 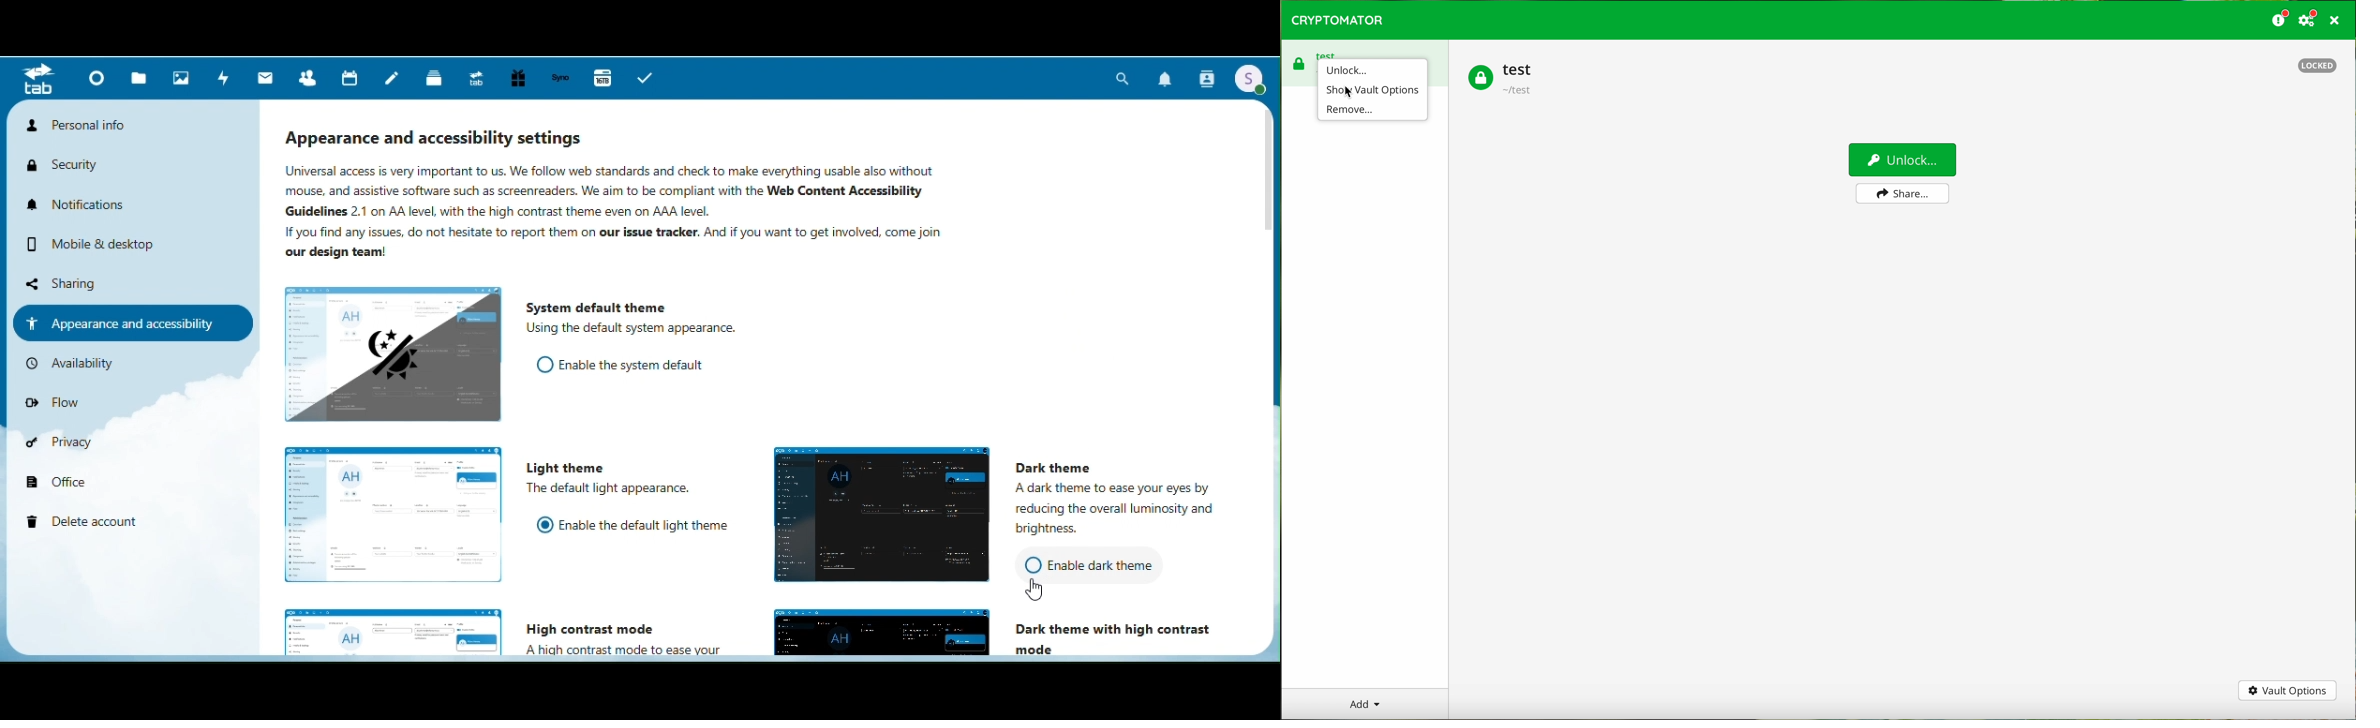 What do you see at coordinates (602, 80) in the screenshot?
I see `16 TB` at bounding box center [602, 80].